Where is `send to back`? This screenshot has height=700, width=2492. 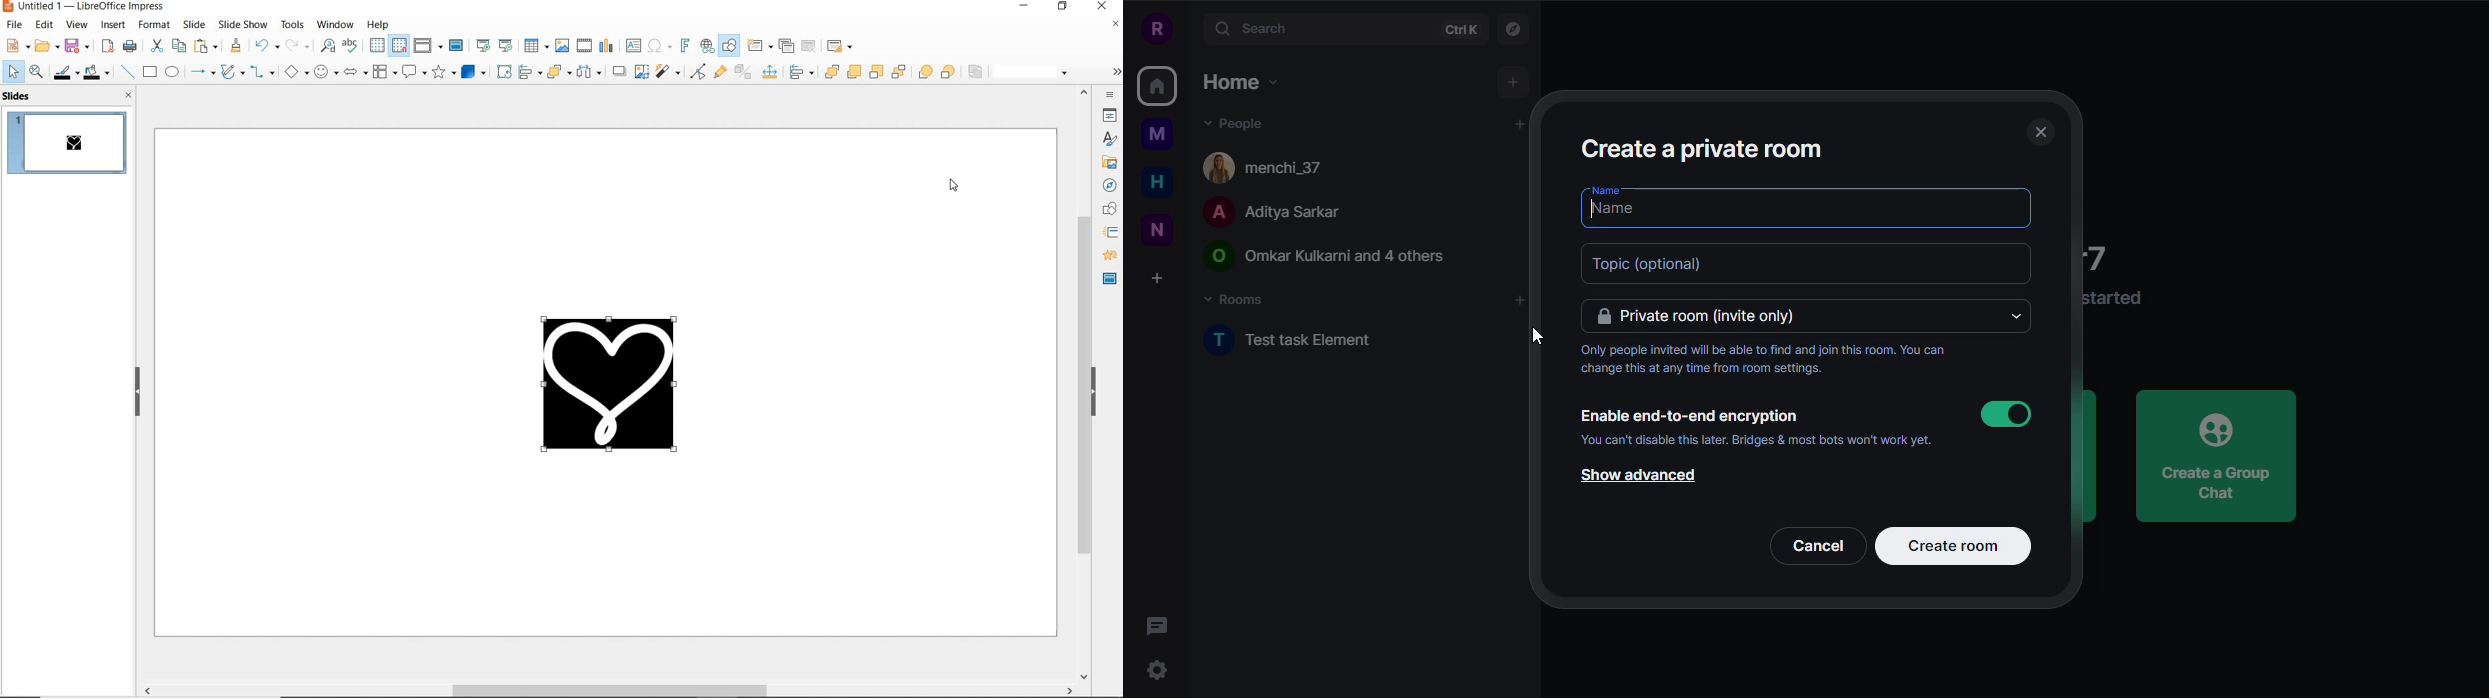
send to back is located at coordinates (898, 73).